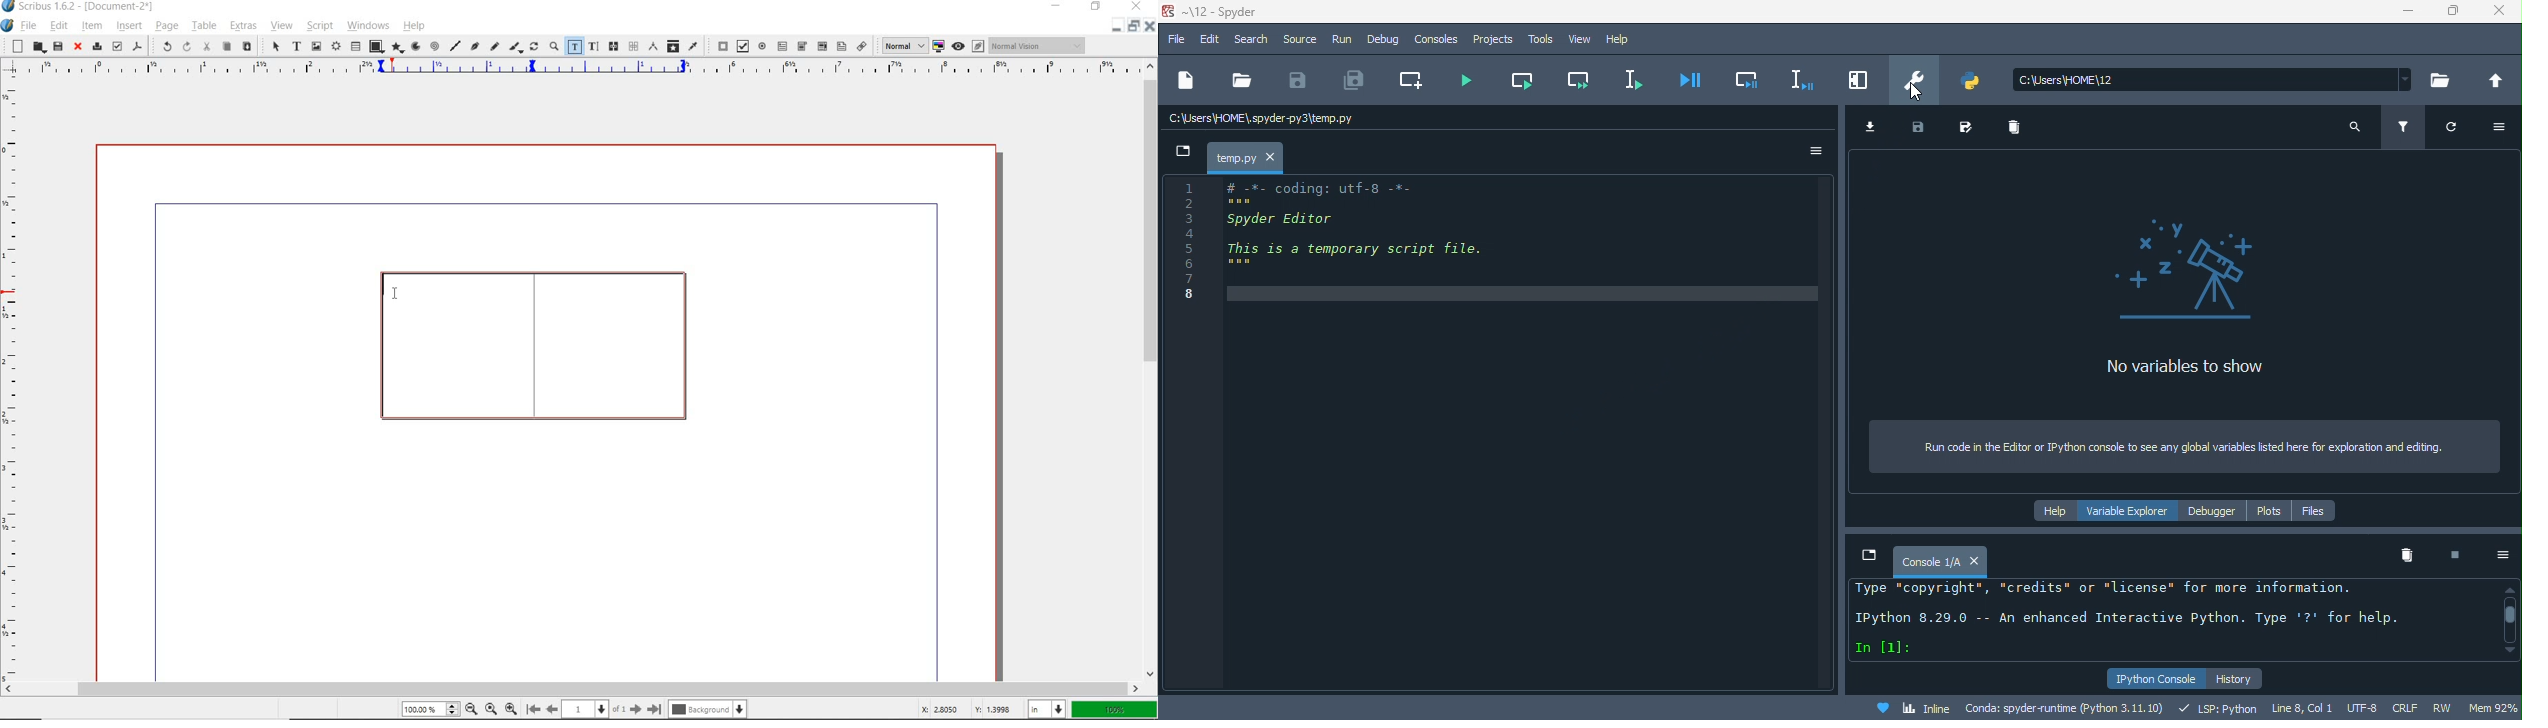  Describe the element at coordinates (1386, 38) in the screenshot. I see `debug` at that location.